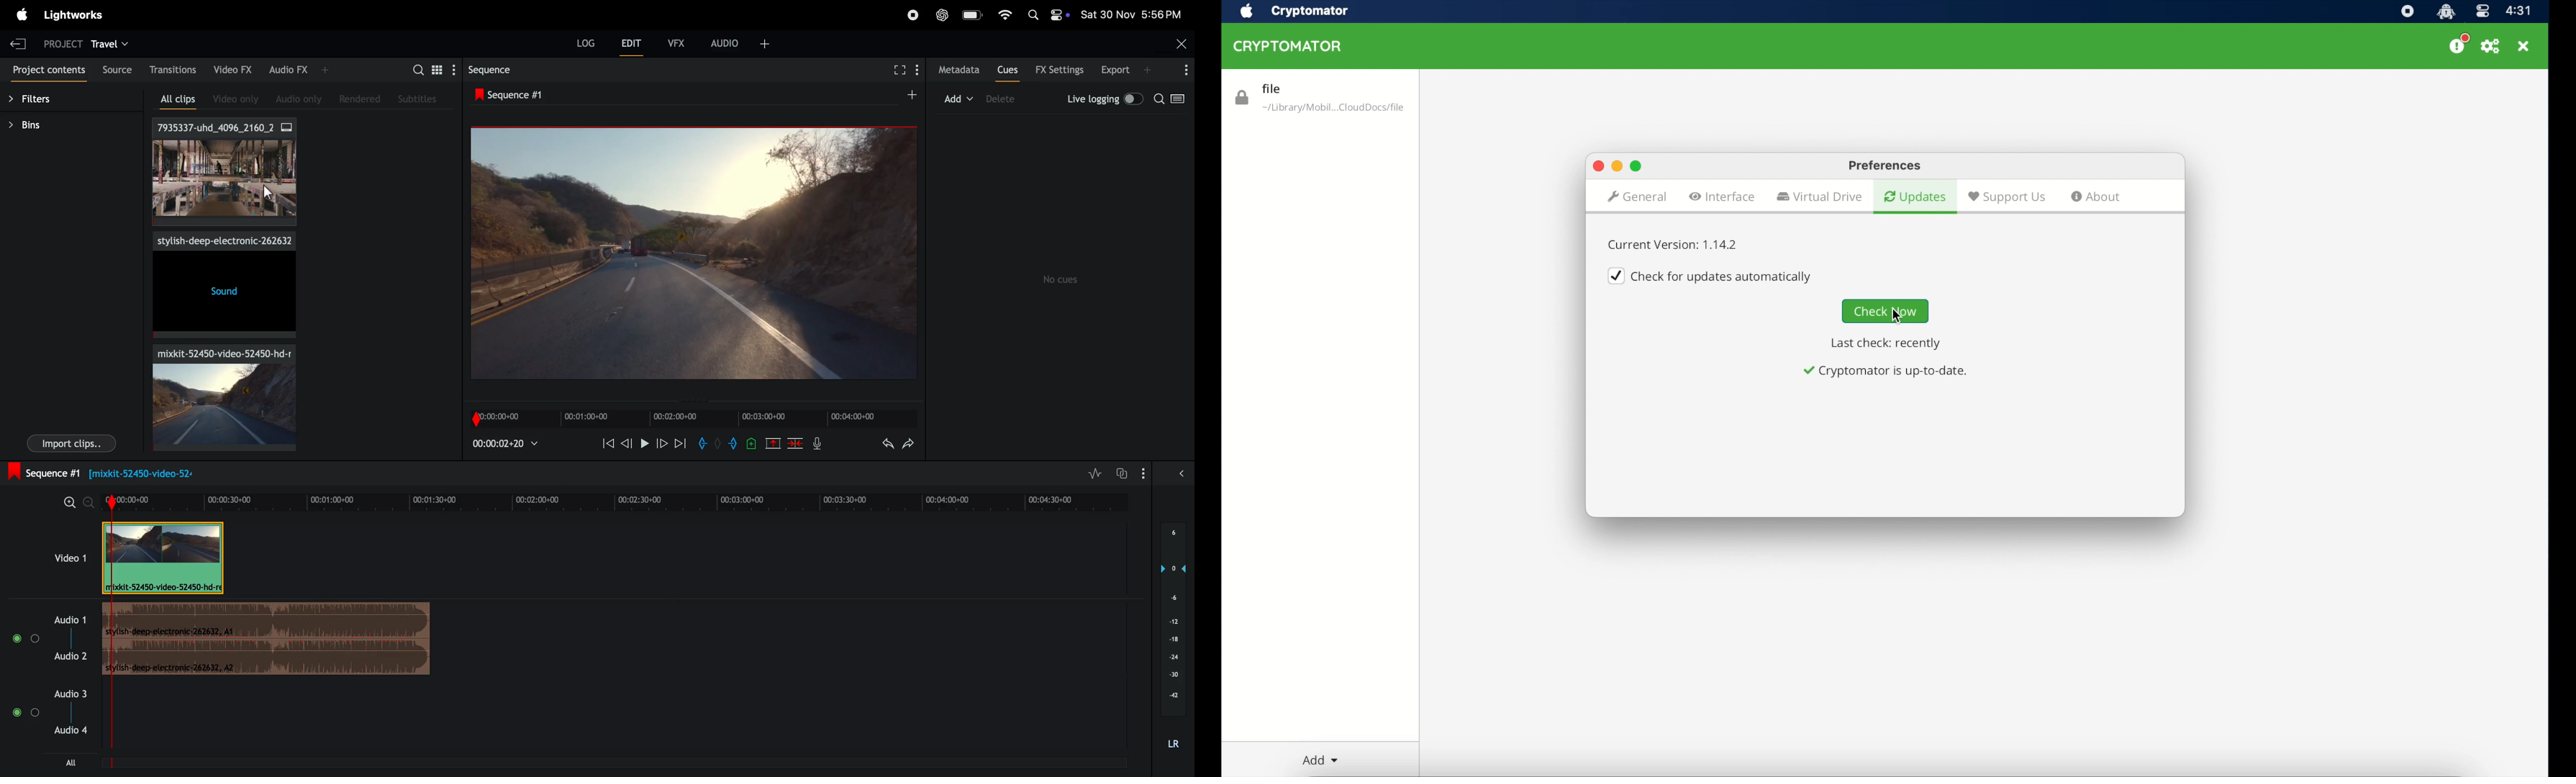 This screenshot has height=784, width=2576. What do you see at coordinates (18, 44) in the screenshot?
I see `exit` at bounding box center [18, 44].